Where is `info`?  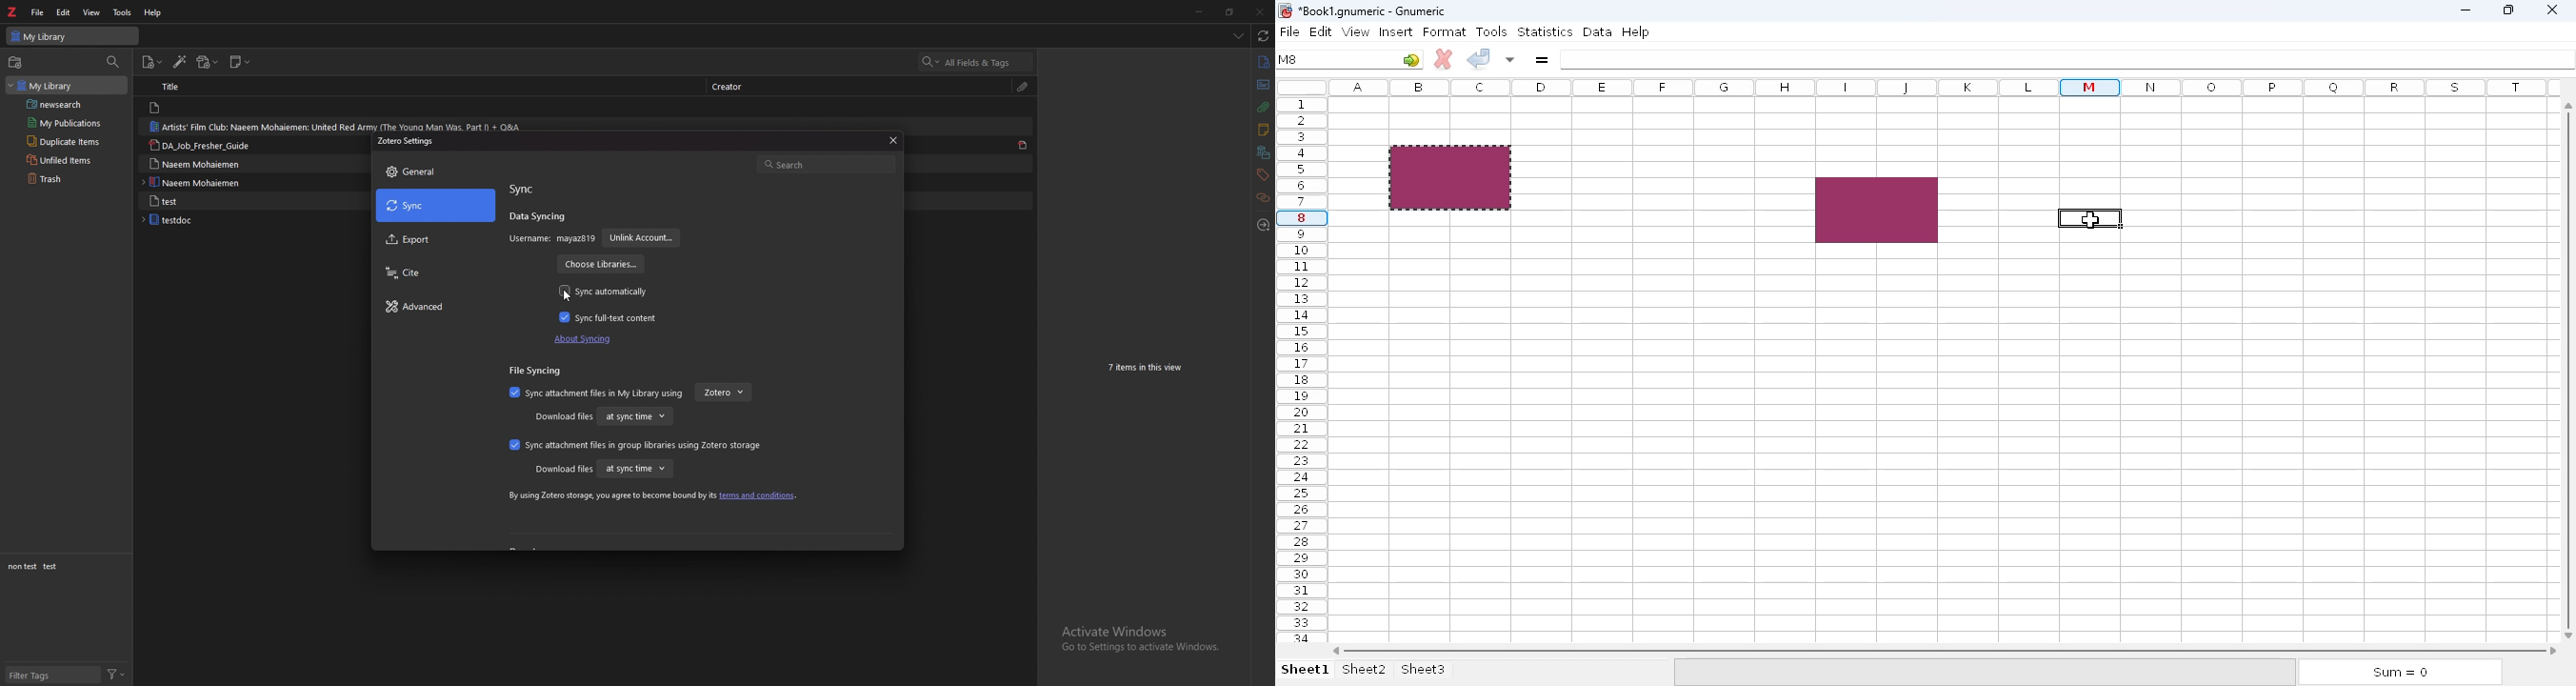 info is located at coordinates (1263, 62).